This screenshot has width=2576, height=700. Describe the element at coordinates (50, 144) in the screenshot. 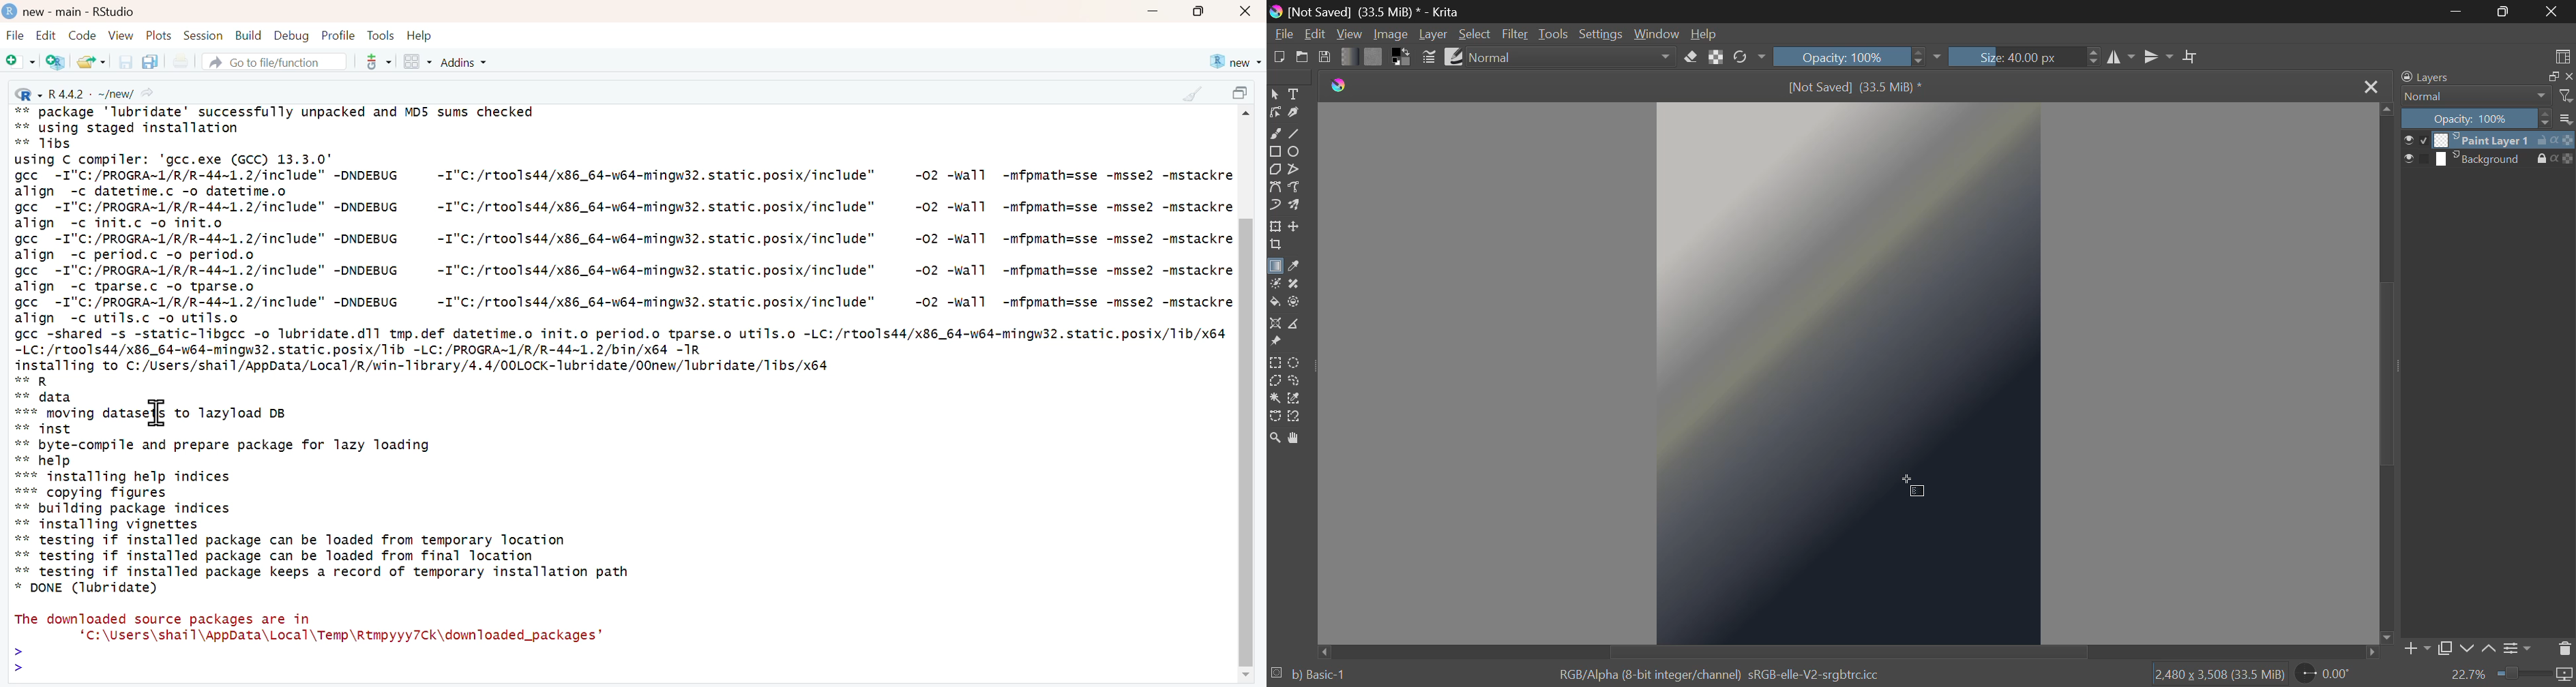

I see `** libs` at that location.